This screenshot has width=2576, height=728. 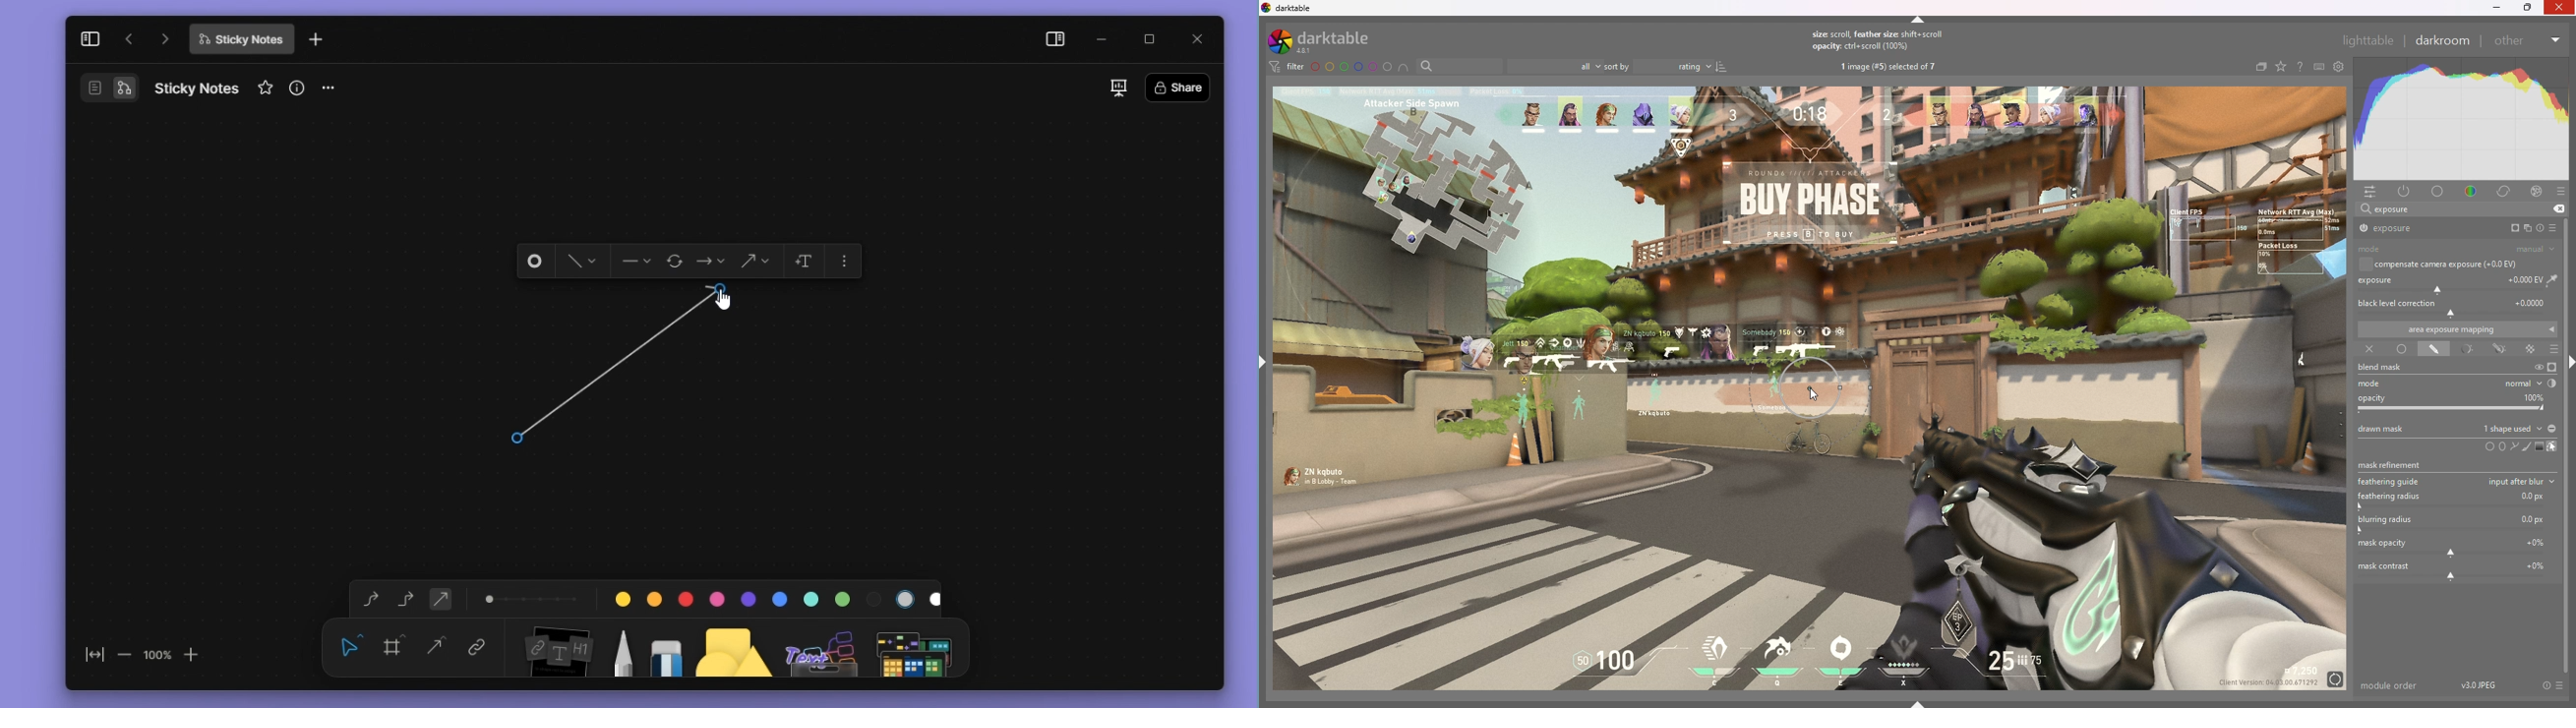 I want to click on scroll bar, so click(x=2571, y=444).